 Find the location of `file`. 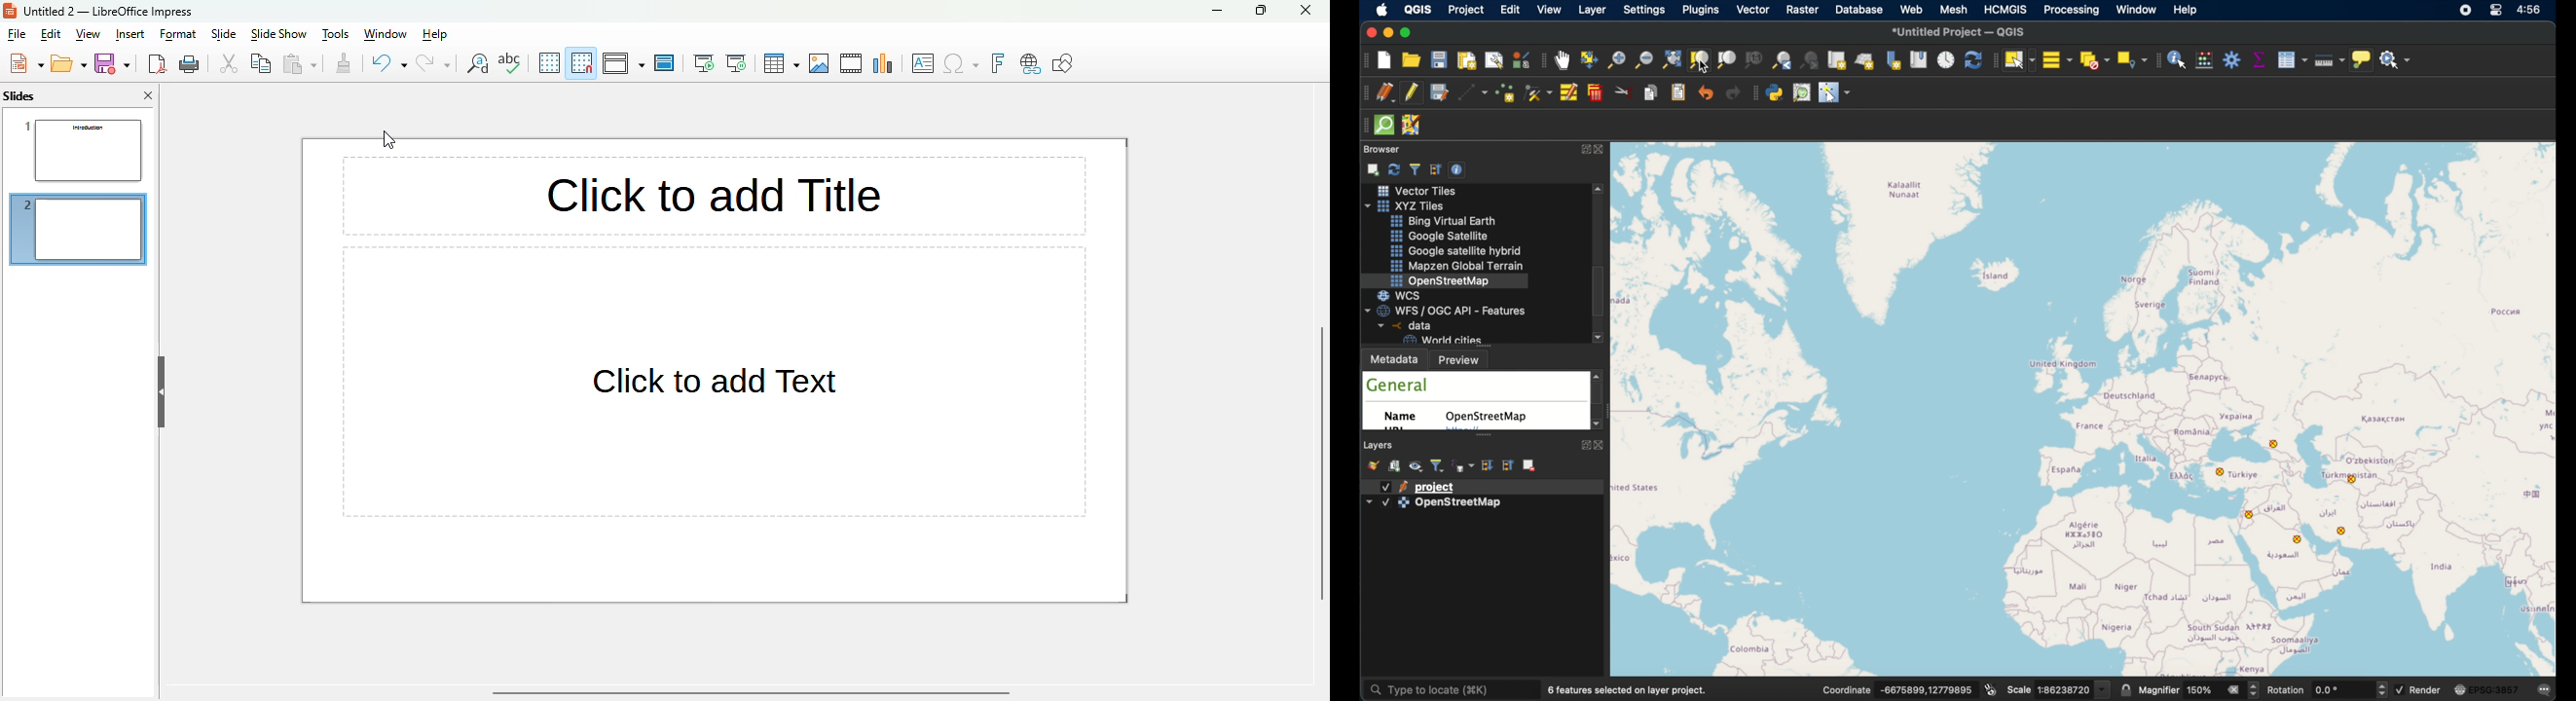

file is located at coordinates (16, 34).